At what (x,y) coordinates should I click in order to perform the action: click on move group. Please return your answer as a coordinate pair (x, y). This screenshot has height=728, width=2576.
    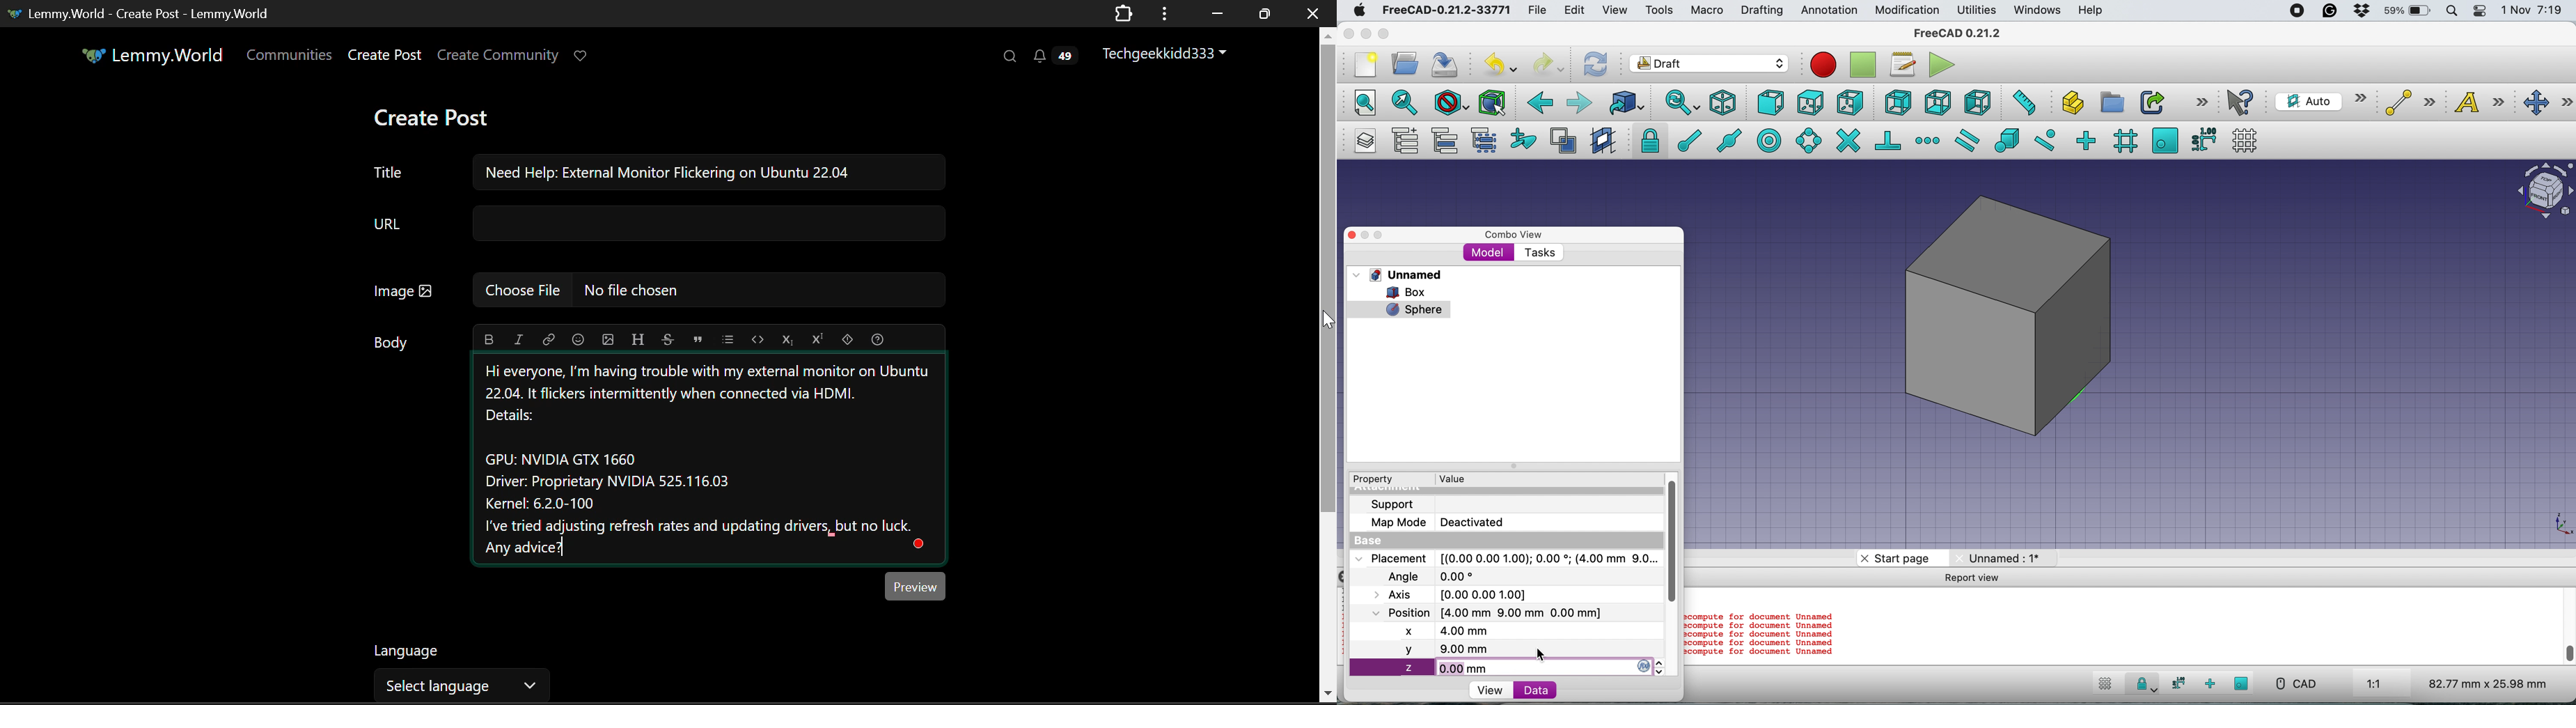
    Looking at the image, I should click on (1447, 140).